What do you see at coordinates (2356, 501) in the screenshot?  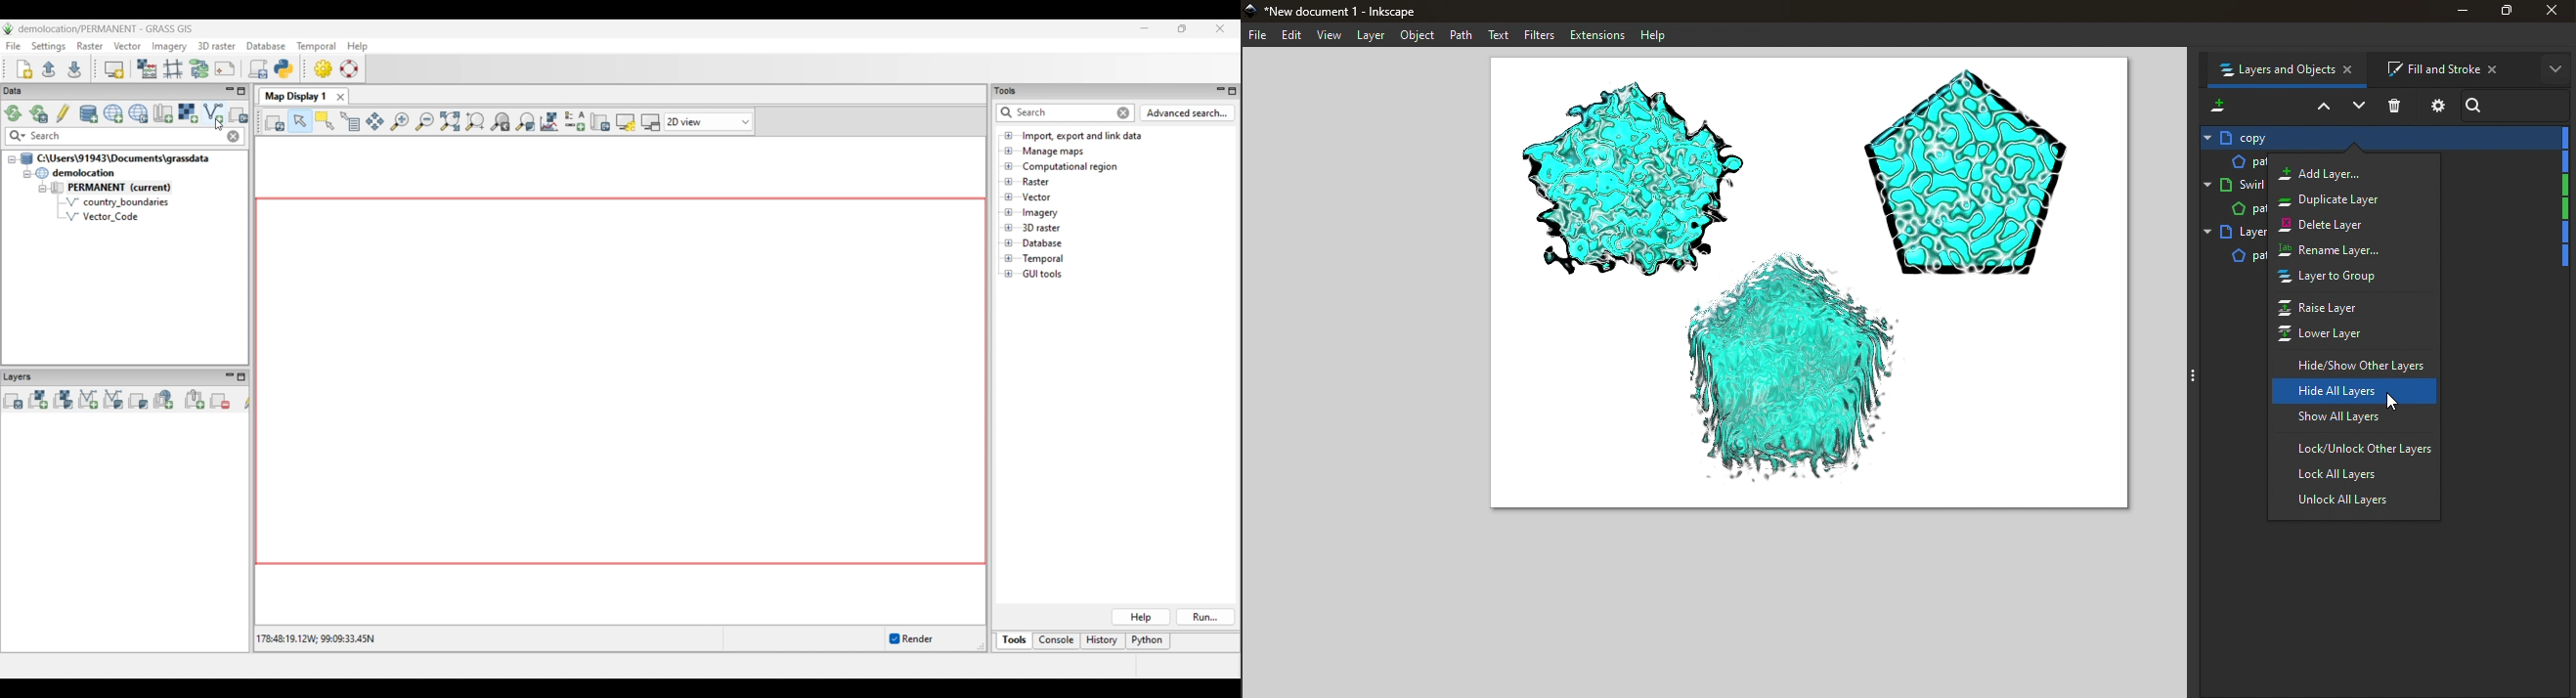 I see `Unlock all layers` at bounding box center [2356, 501].